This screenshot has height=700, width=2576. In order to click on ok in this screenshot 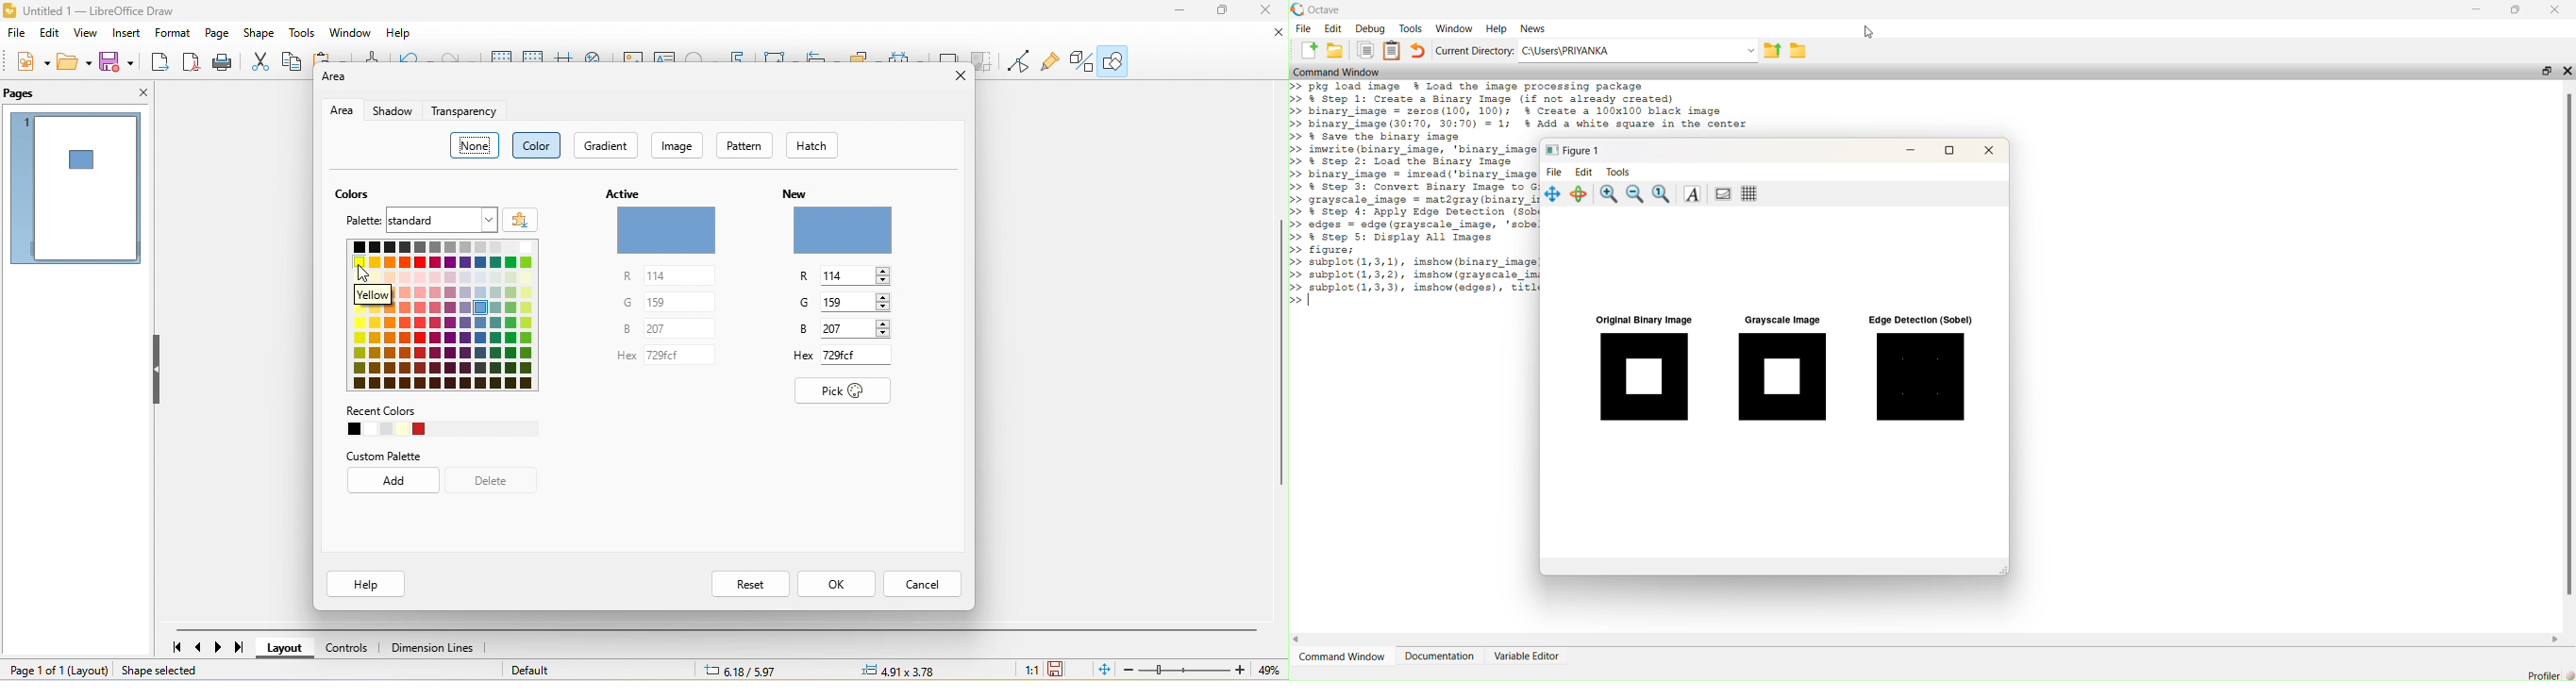, I will do `click(839, 584)`.